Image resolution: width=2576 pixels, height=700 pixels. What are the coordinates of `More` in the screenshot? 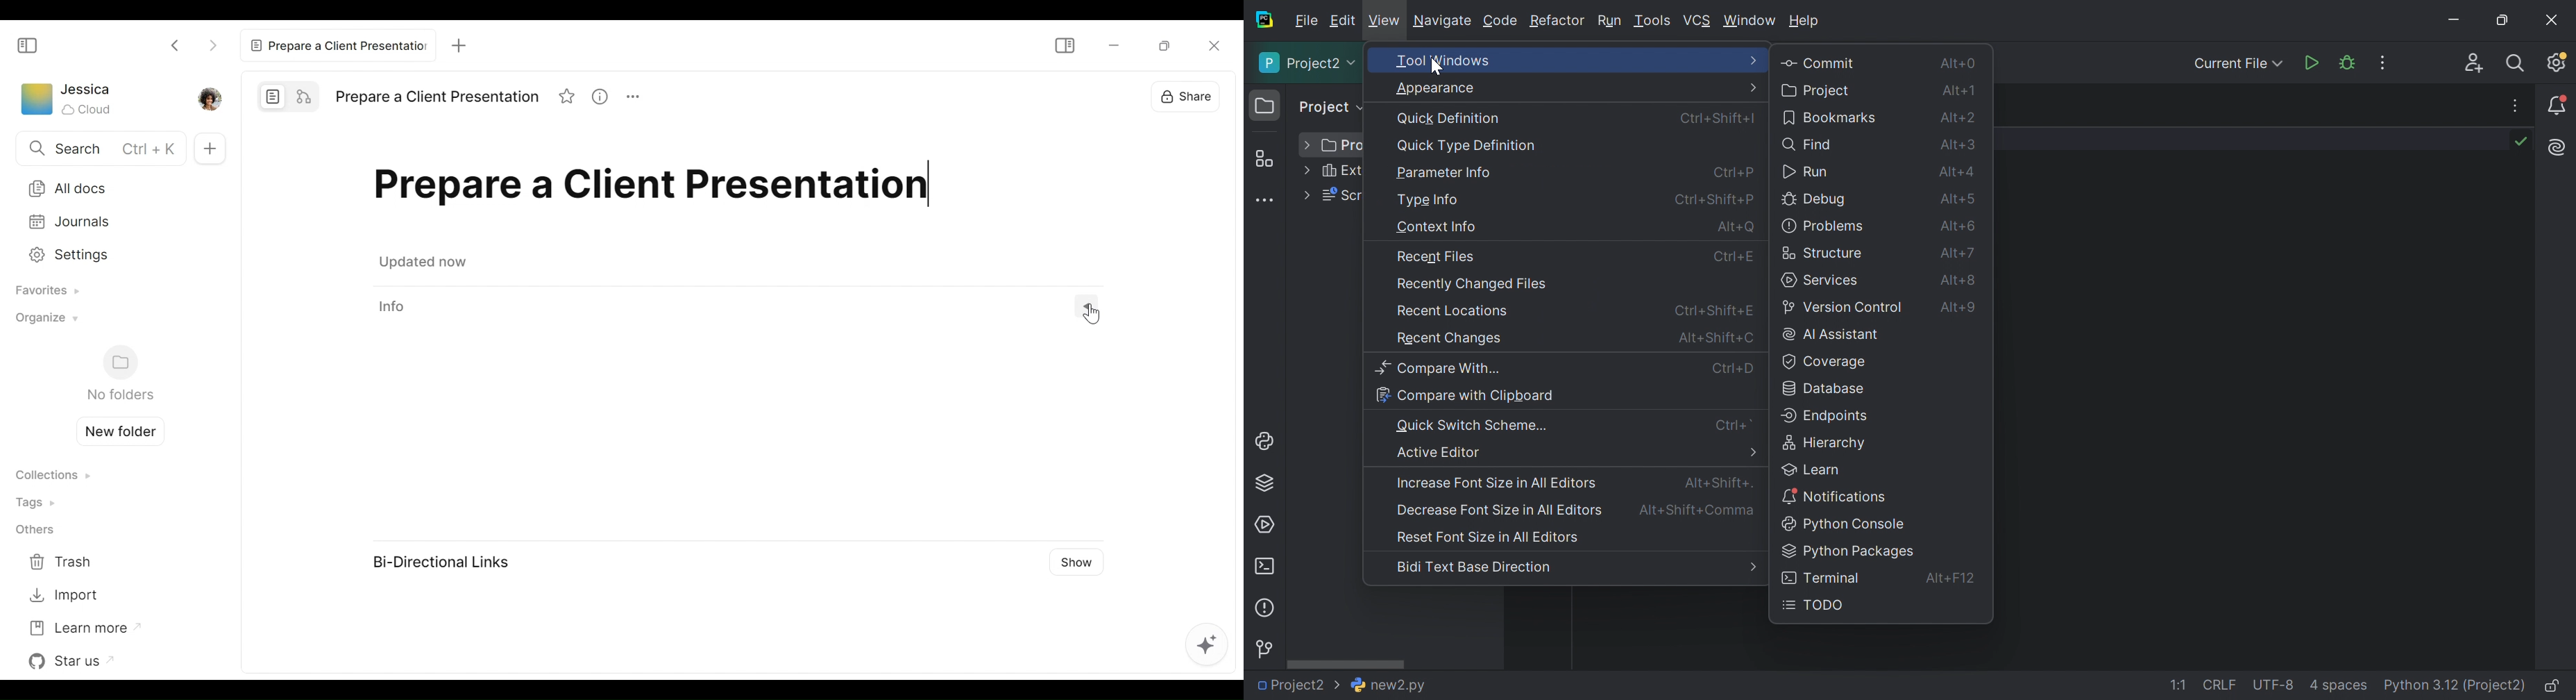 It's located at (639, 99).